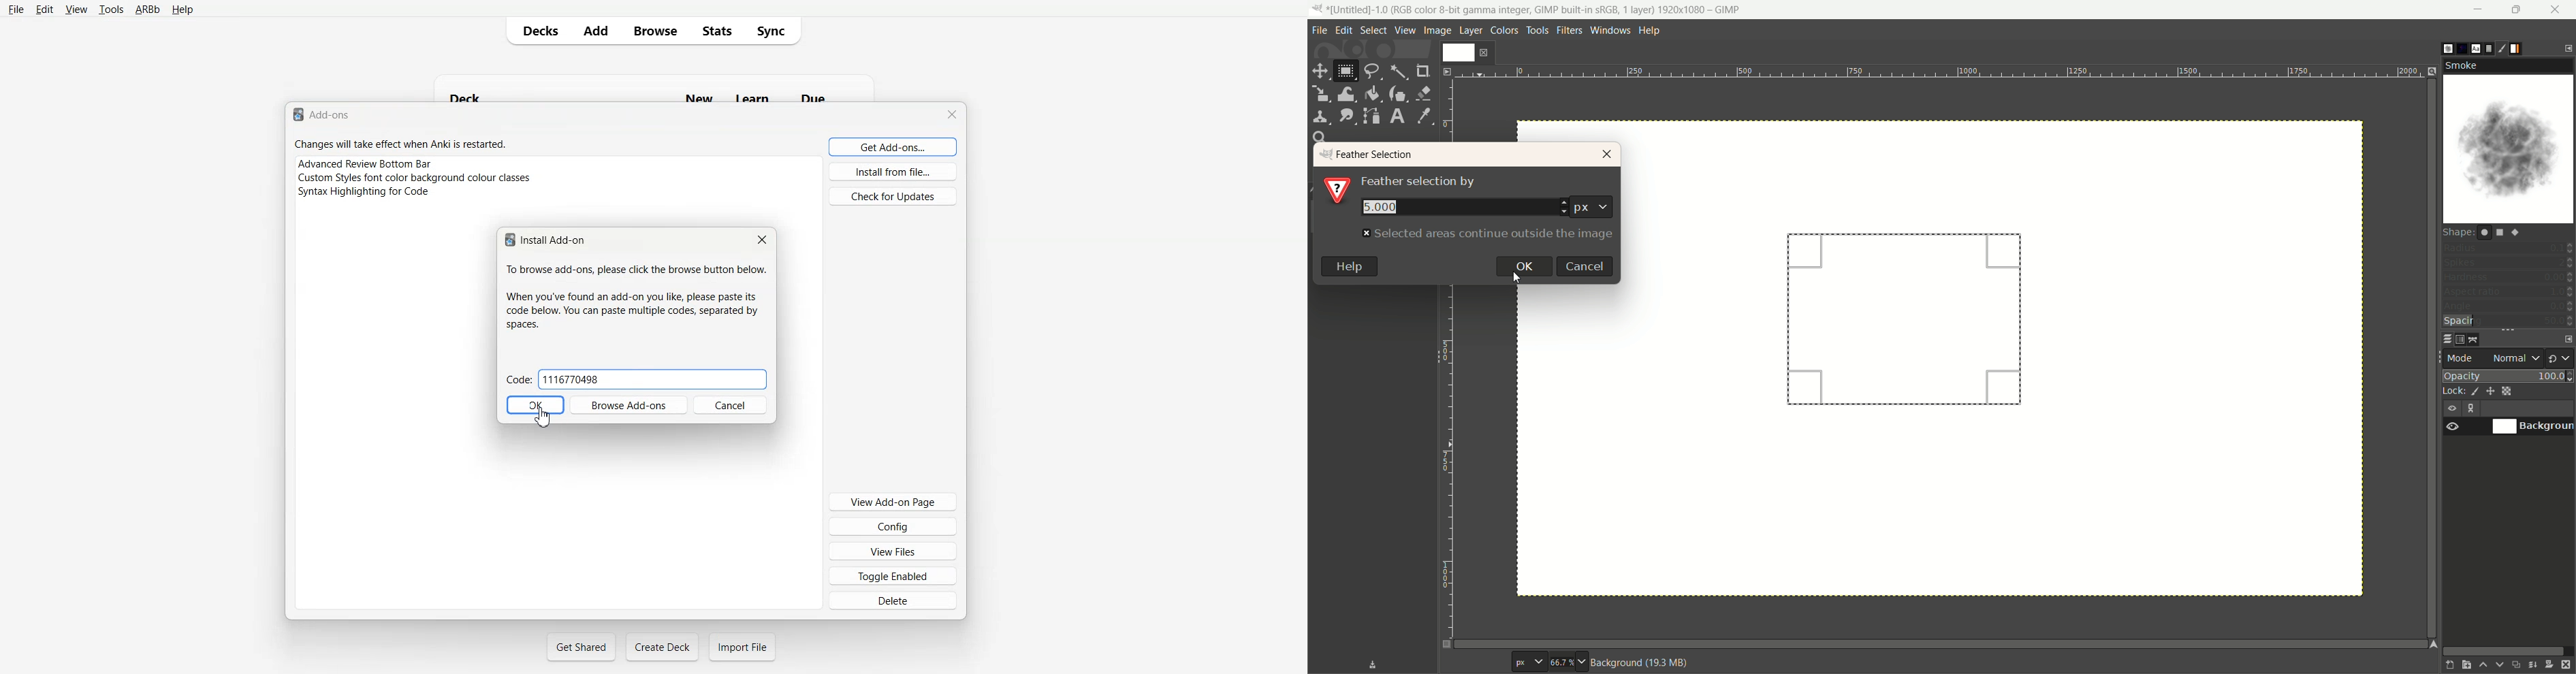 The image size is (2576, 700). Describe the element at coordinates (663, 647) in the screenshot. I see `Create Deck` at that location.